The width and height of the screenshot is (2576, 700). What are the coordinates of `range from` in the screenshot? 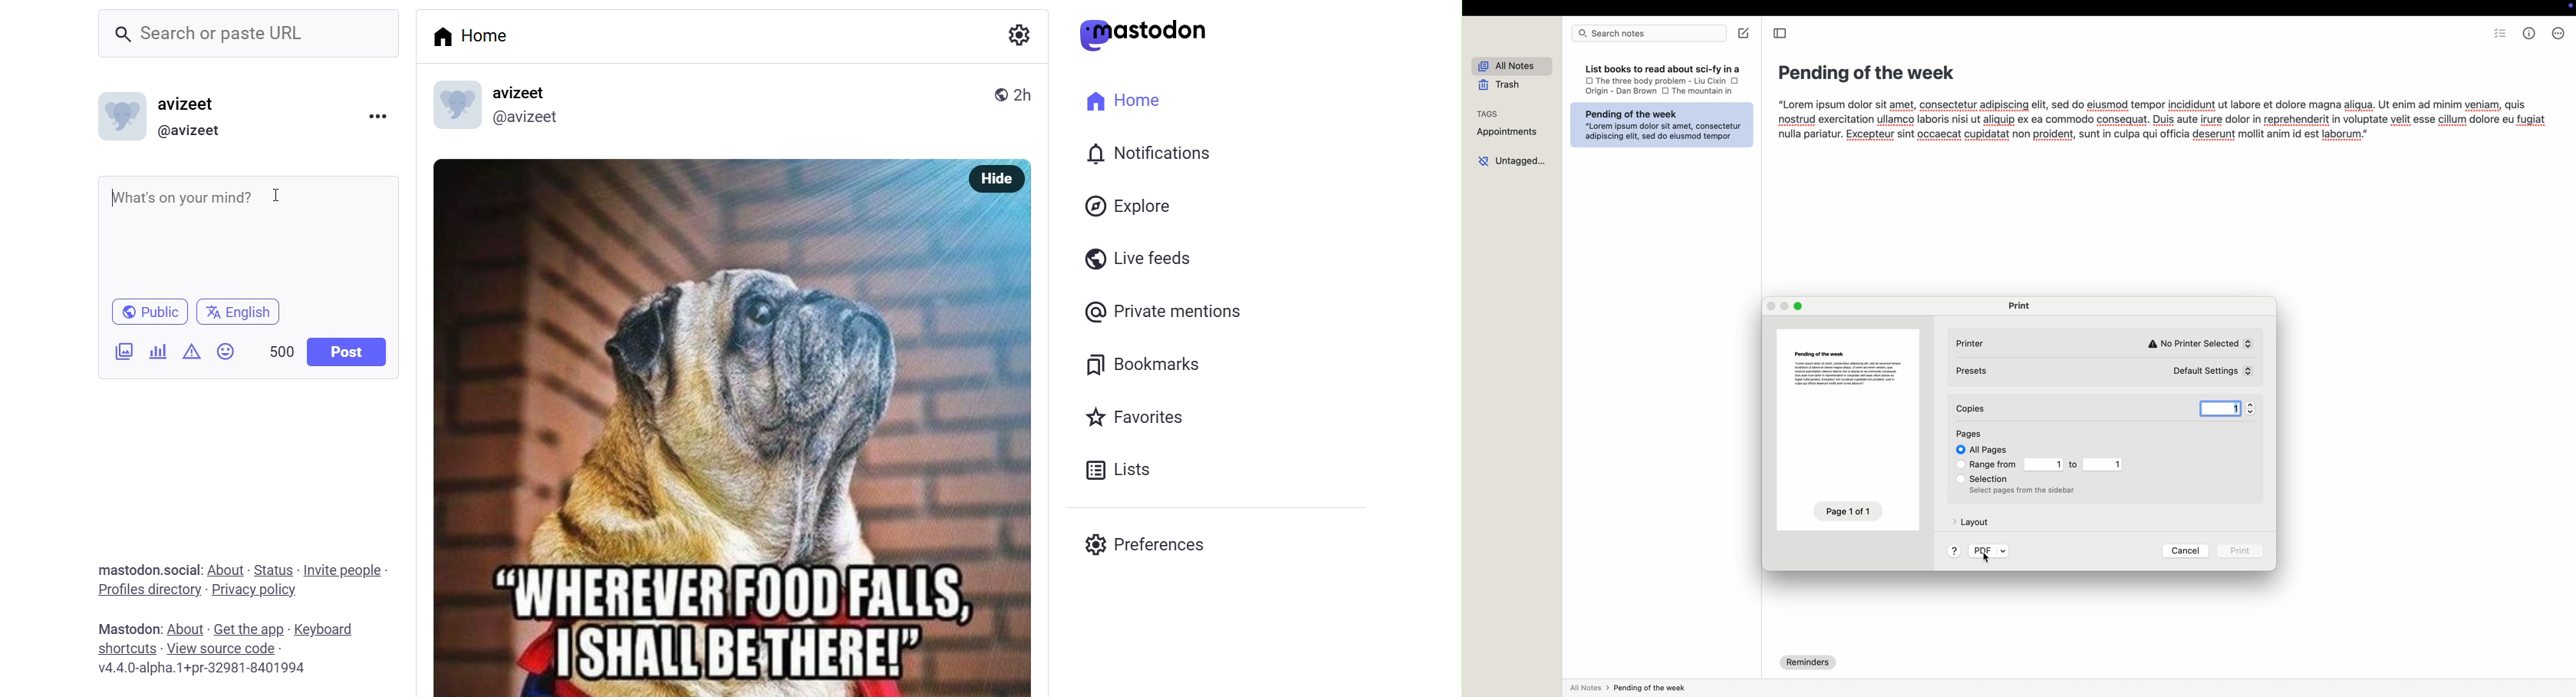 It's located at (1994, 464).